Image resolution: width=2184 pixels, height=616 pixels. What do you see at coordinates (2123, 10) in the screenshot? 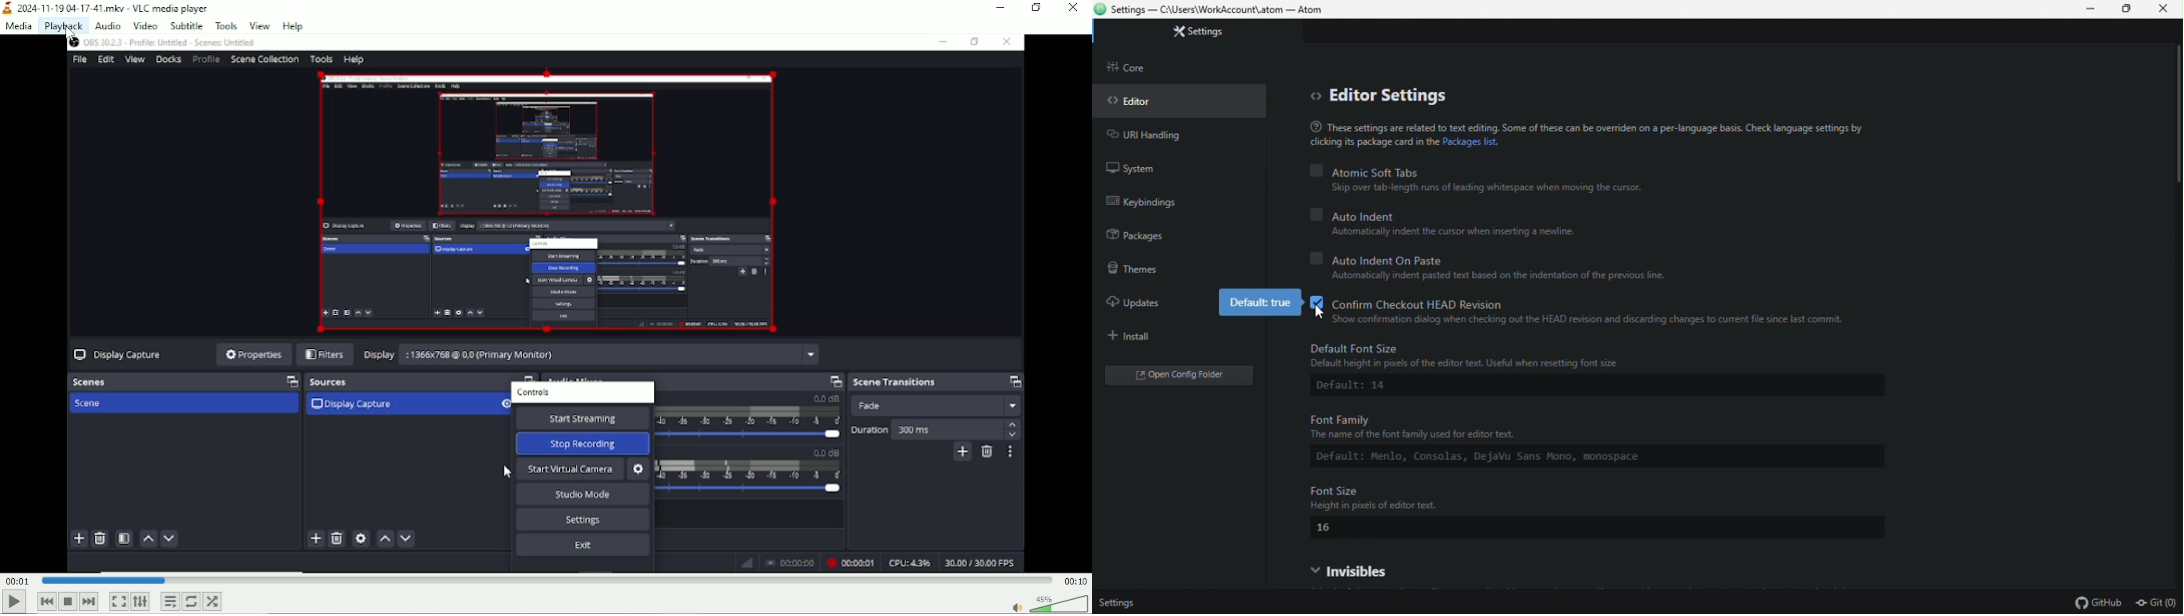
I see `Restore` at bounding box center [2123, 10].